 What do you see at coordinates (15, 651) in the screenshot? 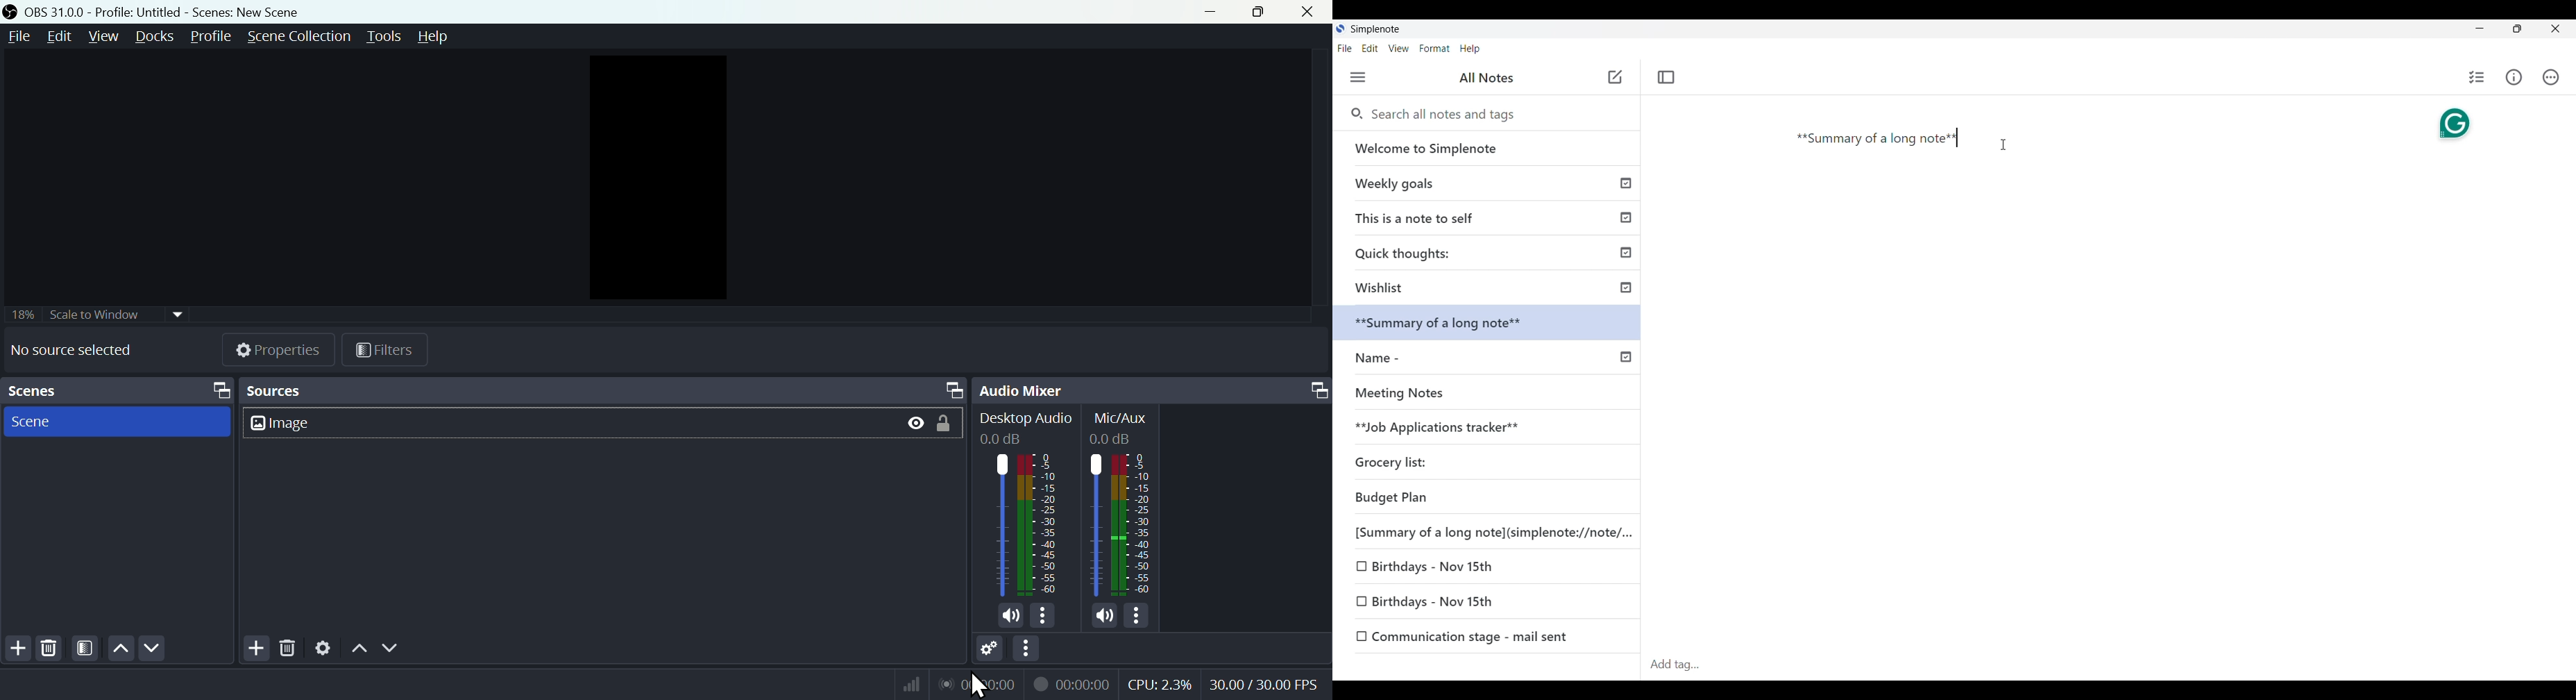
I see `Add` at bounding box center [15, 651].